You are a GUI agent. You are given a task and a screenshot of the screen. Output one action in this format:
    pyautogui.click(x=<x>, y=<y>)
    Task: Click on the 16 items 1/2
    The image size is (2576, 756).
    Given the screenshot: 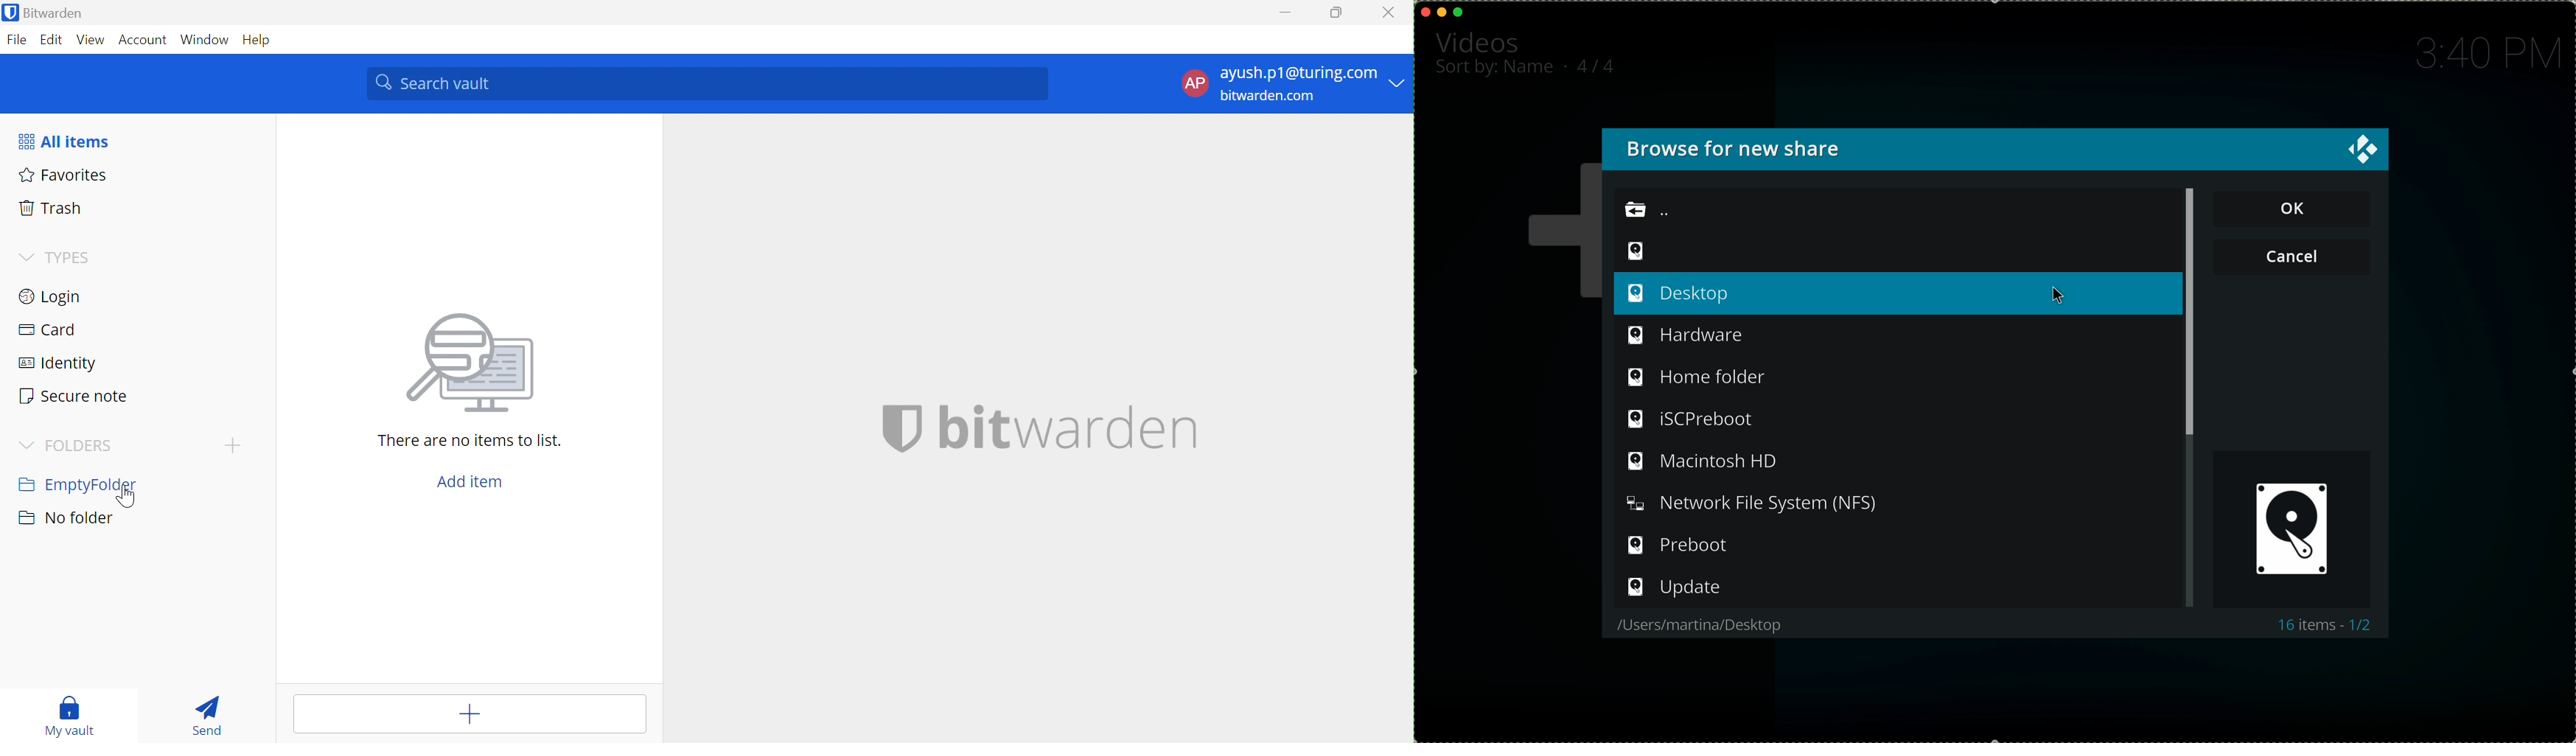 What is the action you would take?
    pyautogui.click(x=2329, y=627)
    